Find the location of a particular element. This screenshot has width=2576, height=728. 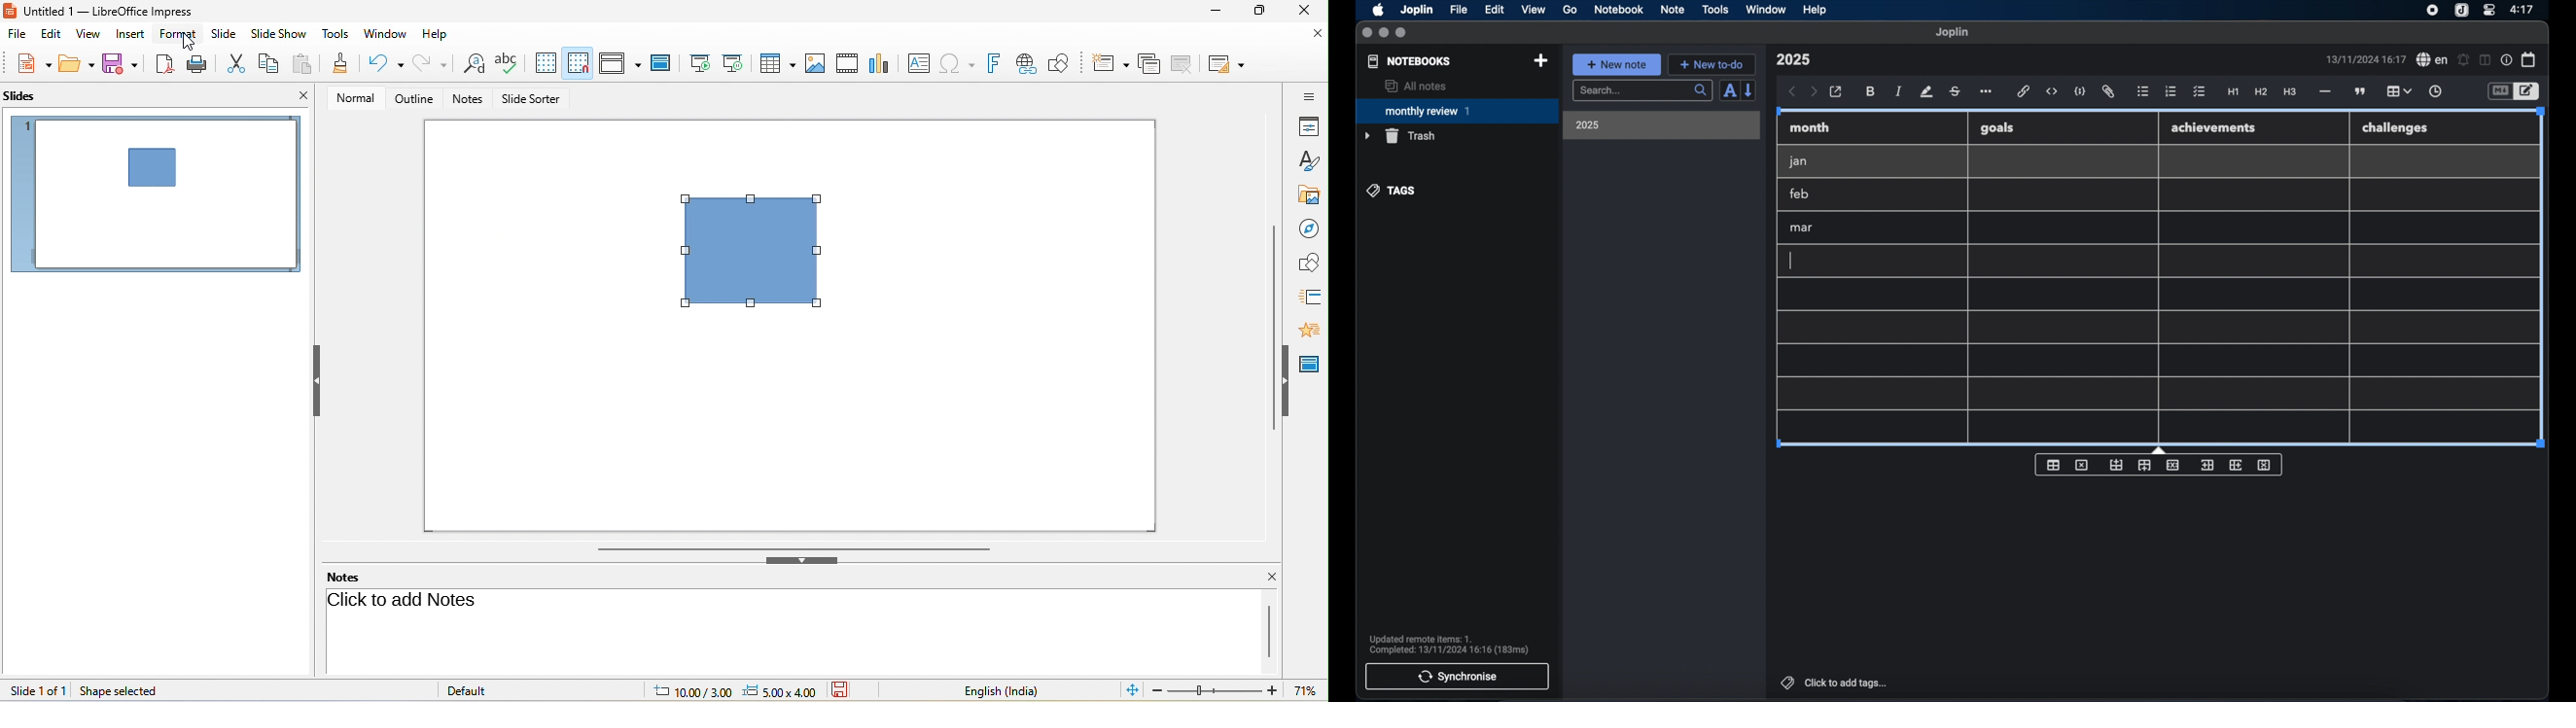

trash is located at coordinates (1400, 136).